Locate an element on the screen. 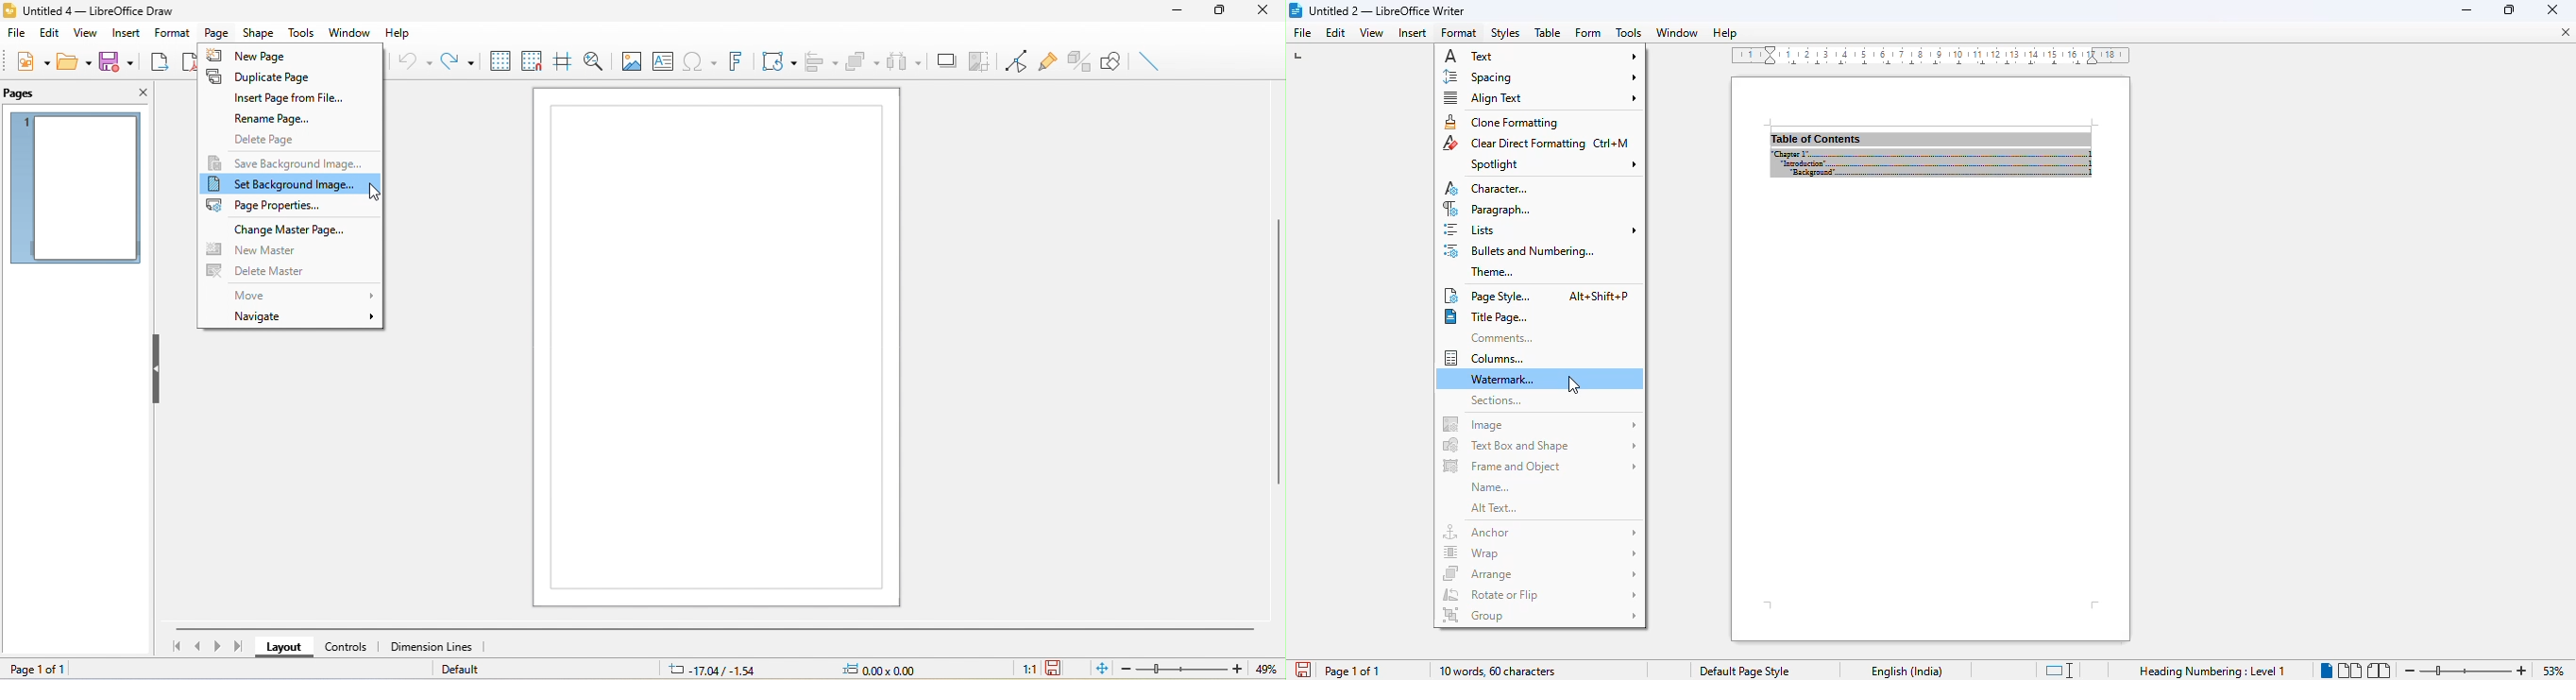 The width and height of the screenshot is (2576, 700). canvas is located at coordinates (718, 347).